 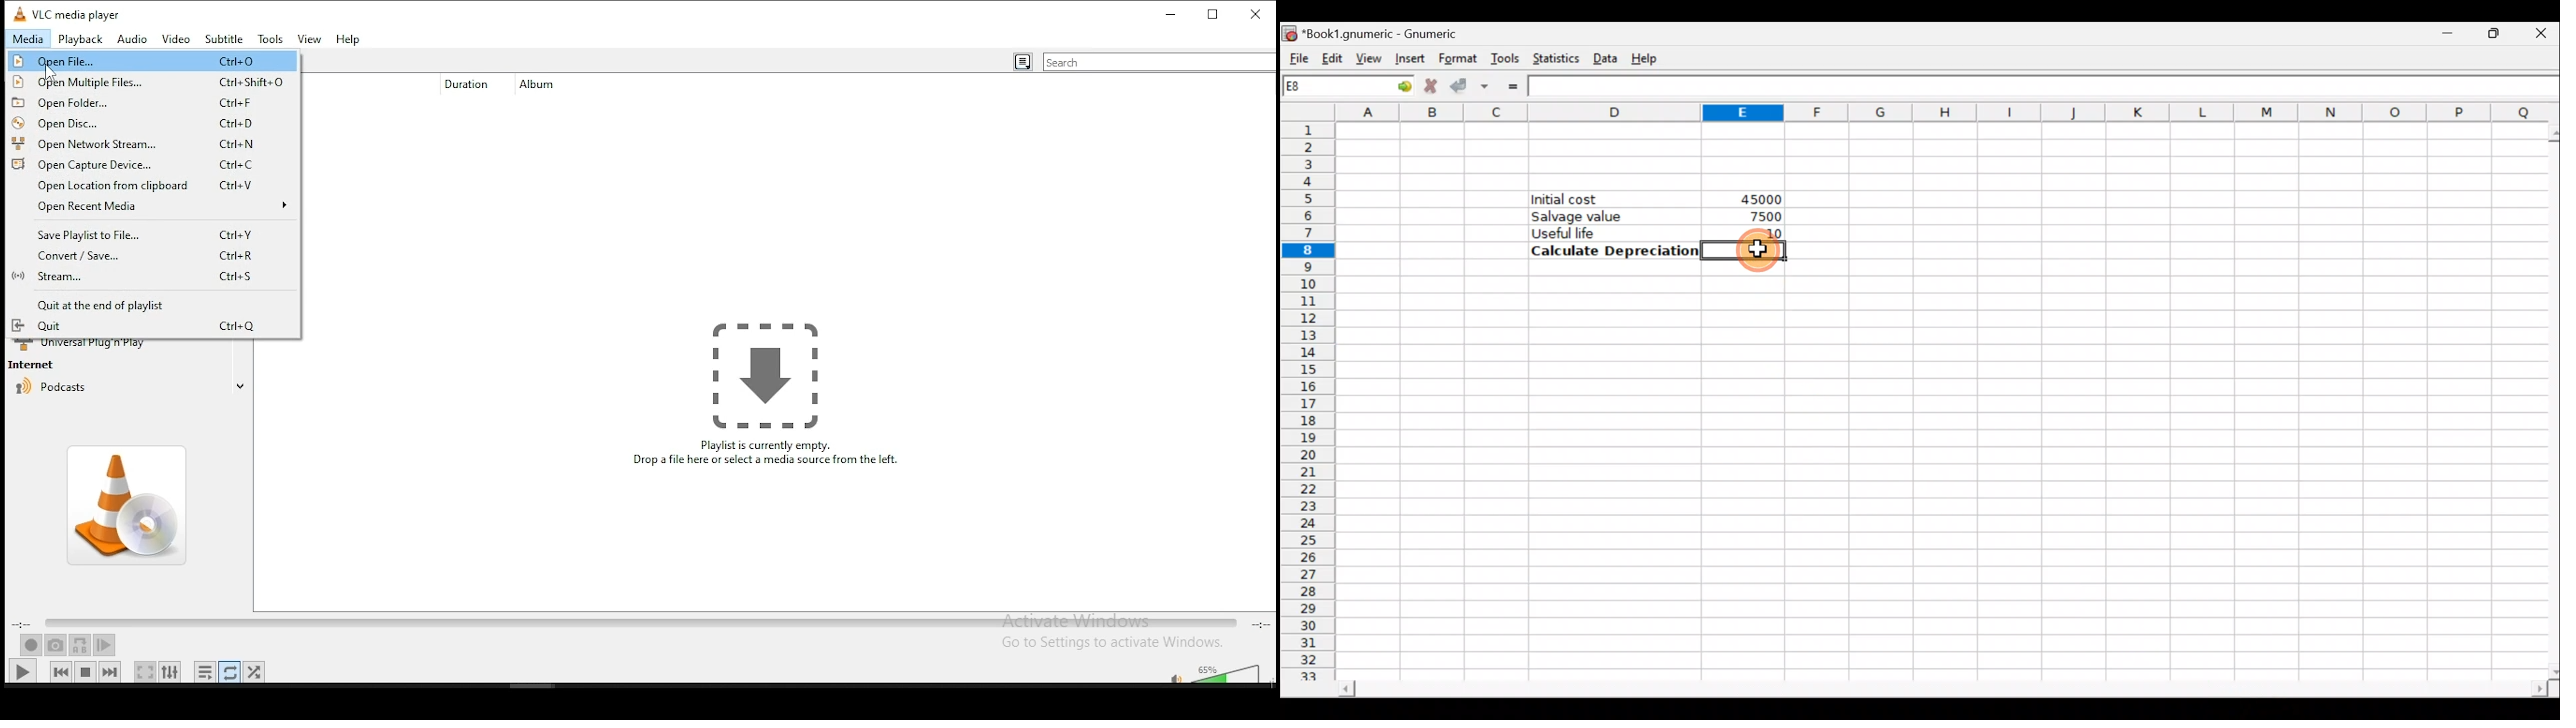 What do you see at coordinates (2445, 37) in the screenshot?
I see `Minimize` at bounding box center [2445, 37].